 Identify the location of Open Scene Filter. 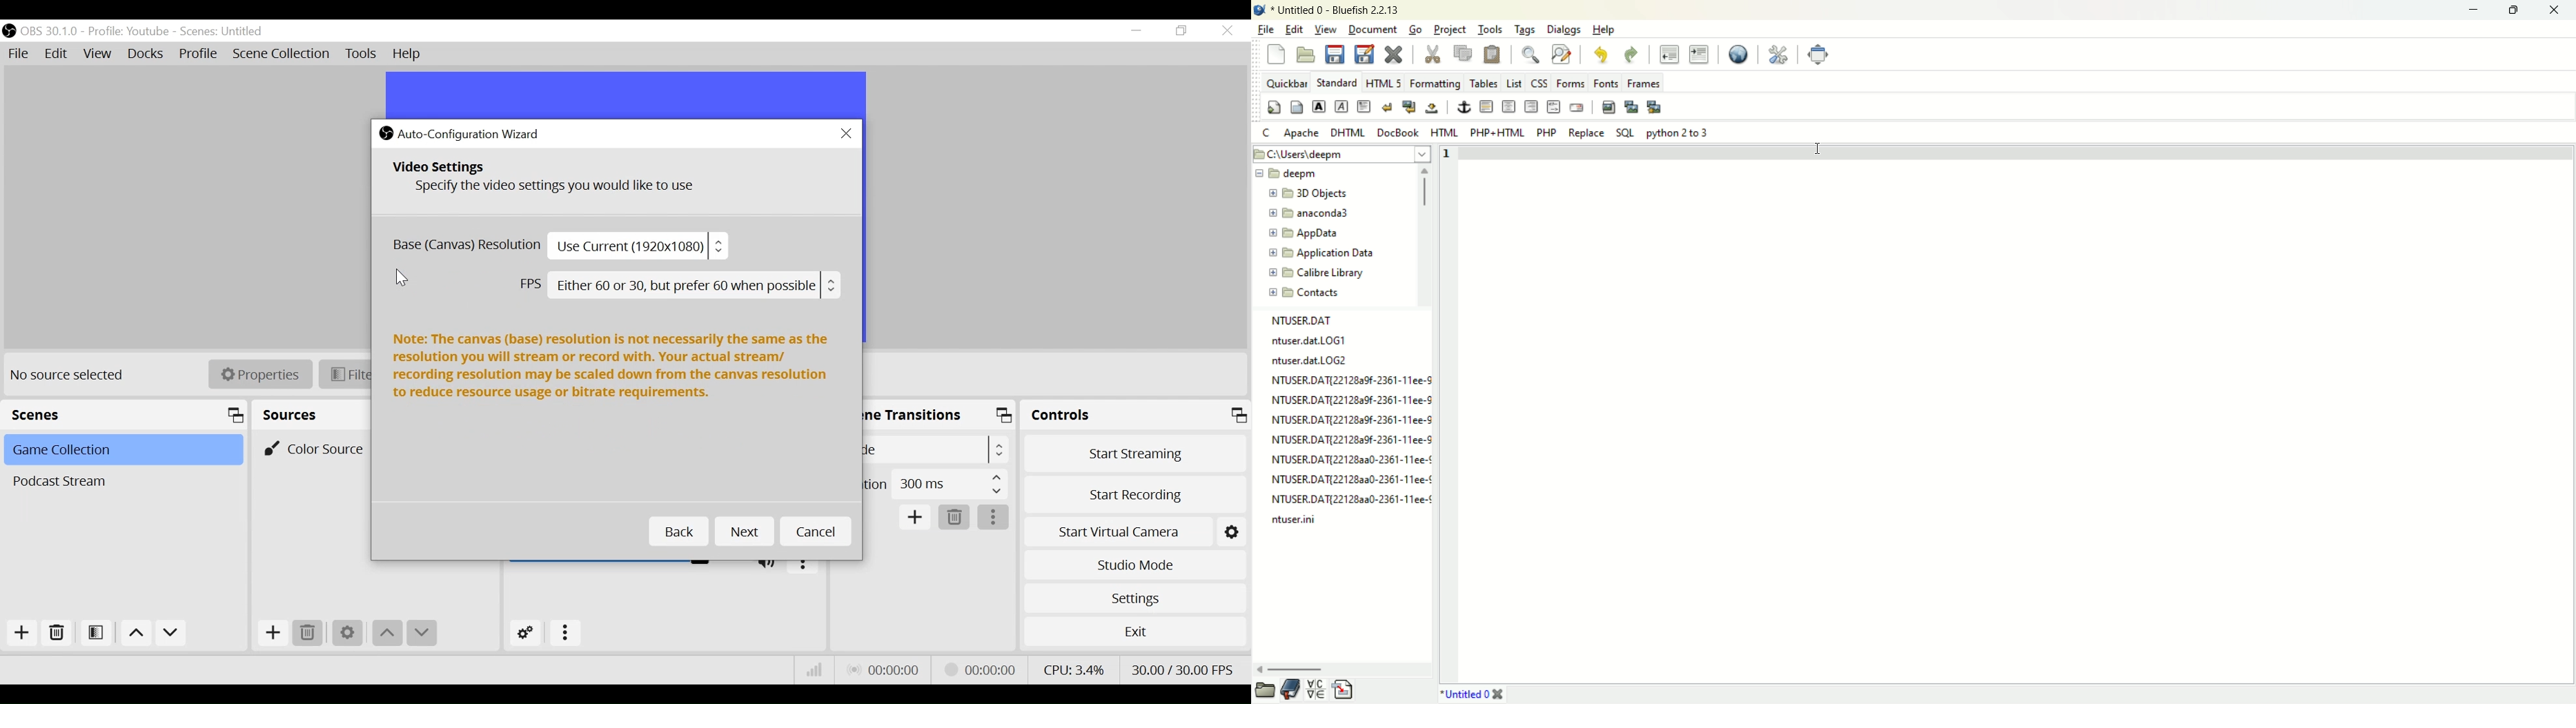
(96, 633).